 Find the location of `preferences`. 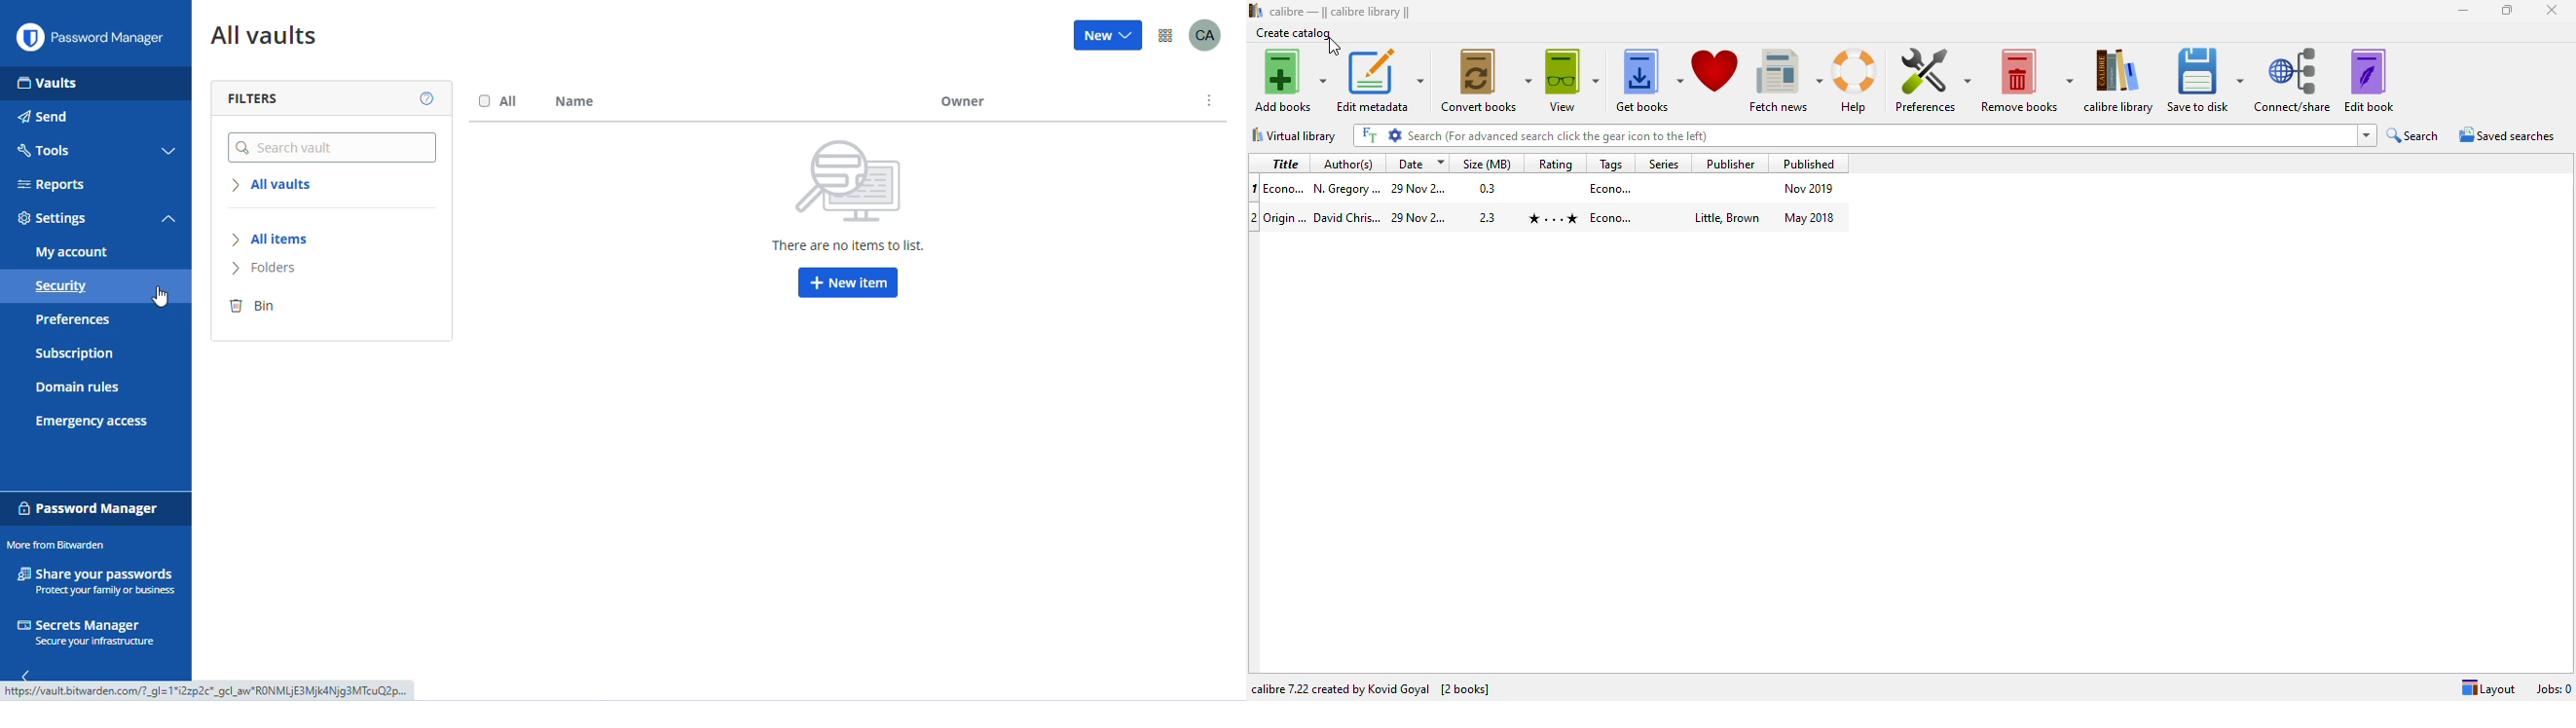

preferences is located at coordinates (71, 319).